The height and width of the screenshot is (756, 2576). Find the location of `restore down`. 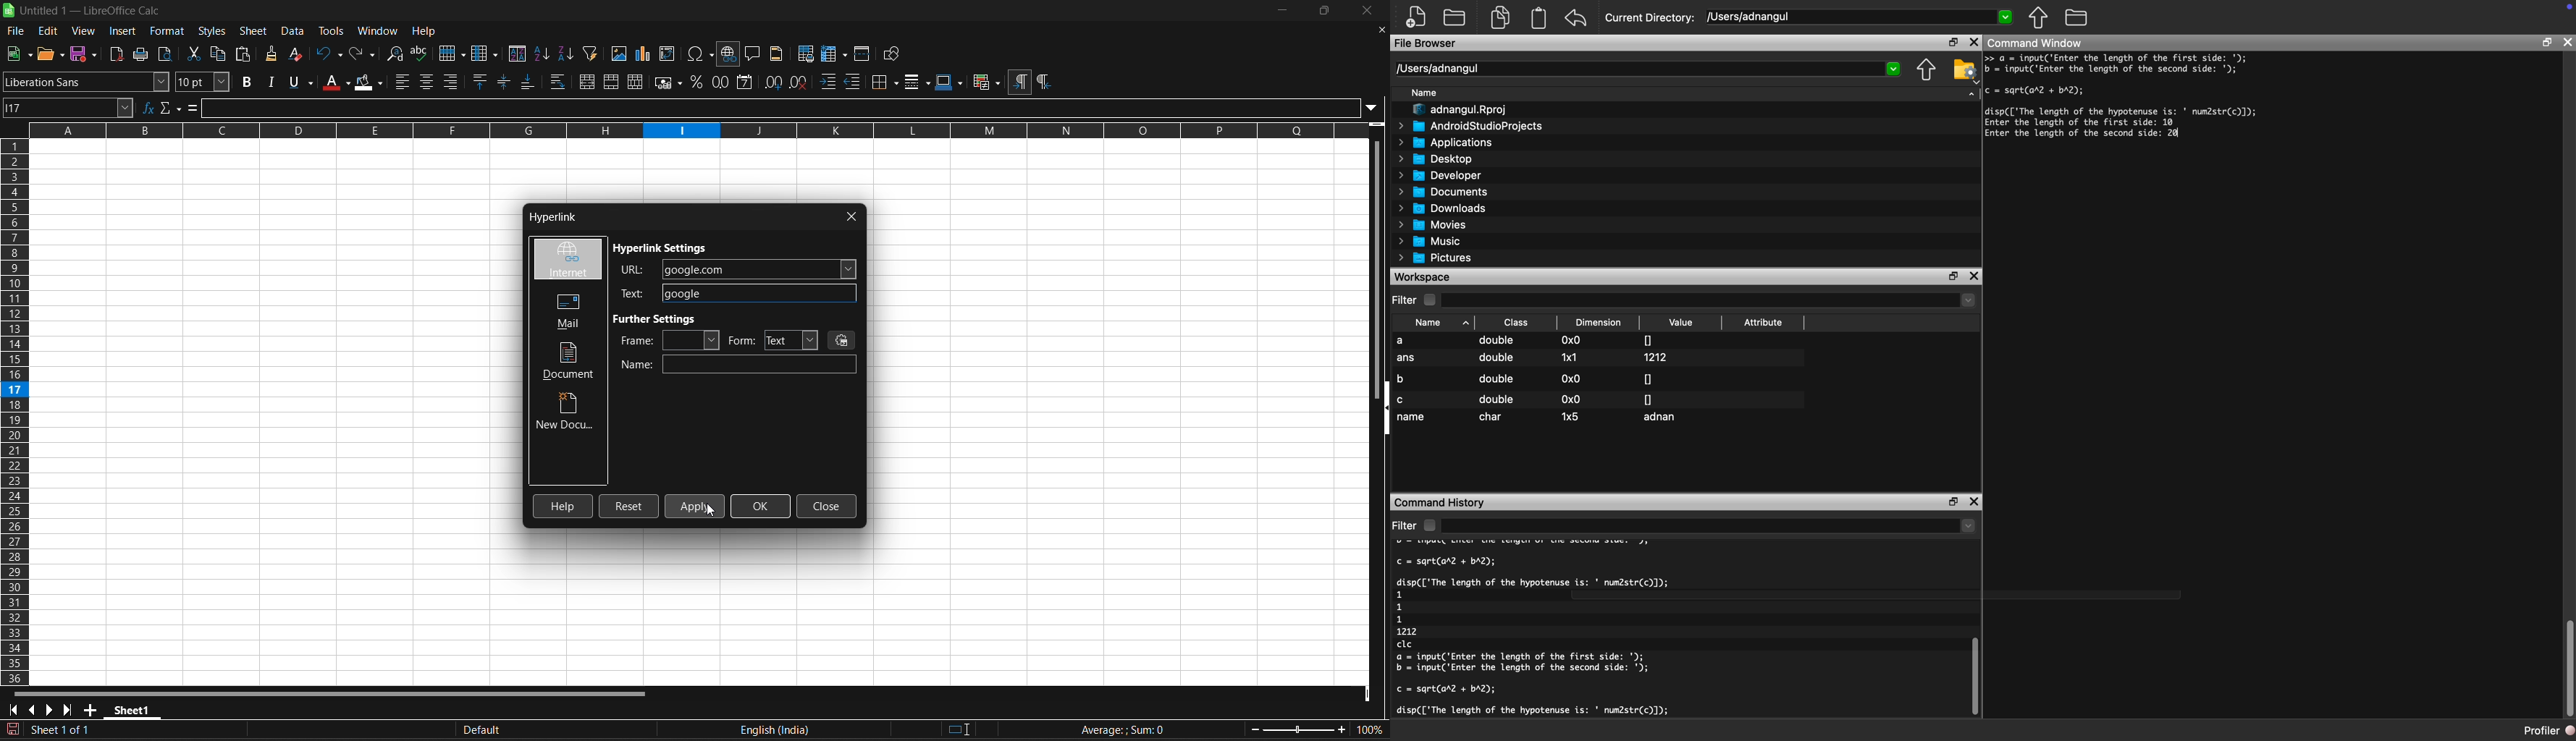

restore down is located at coordinates (2546, 44).